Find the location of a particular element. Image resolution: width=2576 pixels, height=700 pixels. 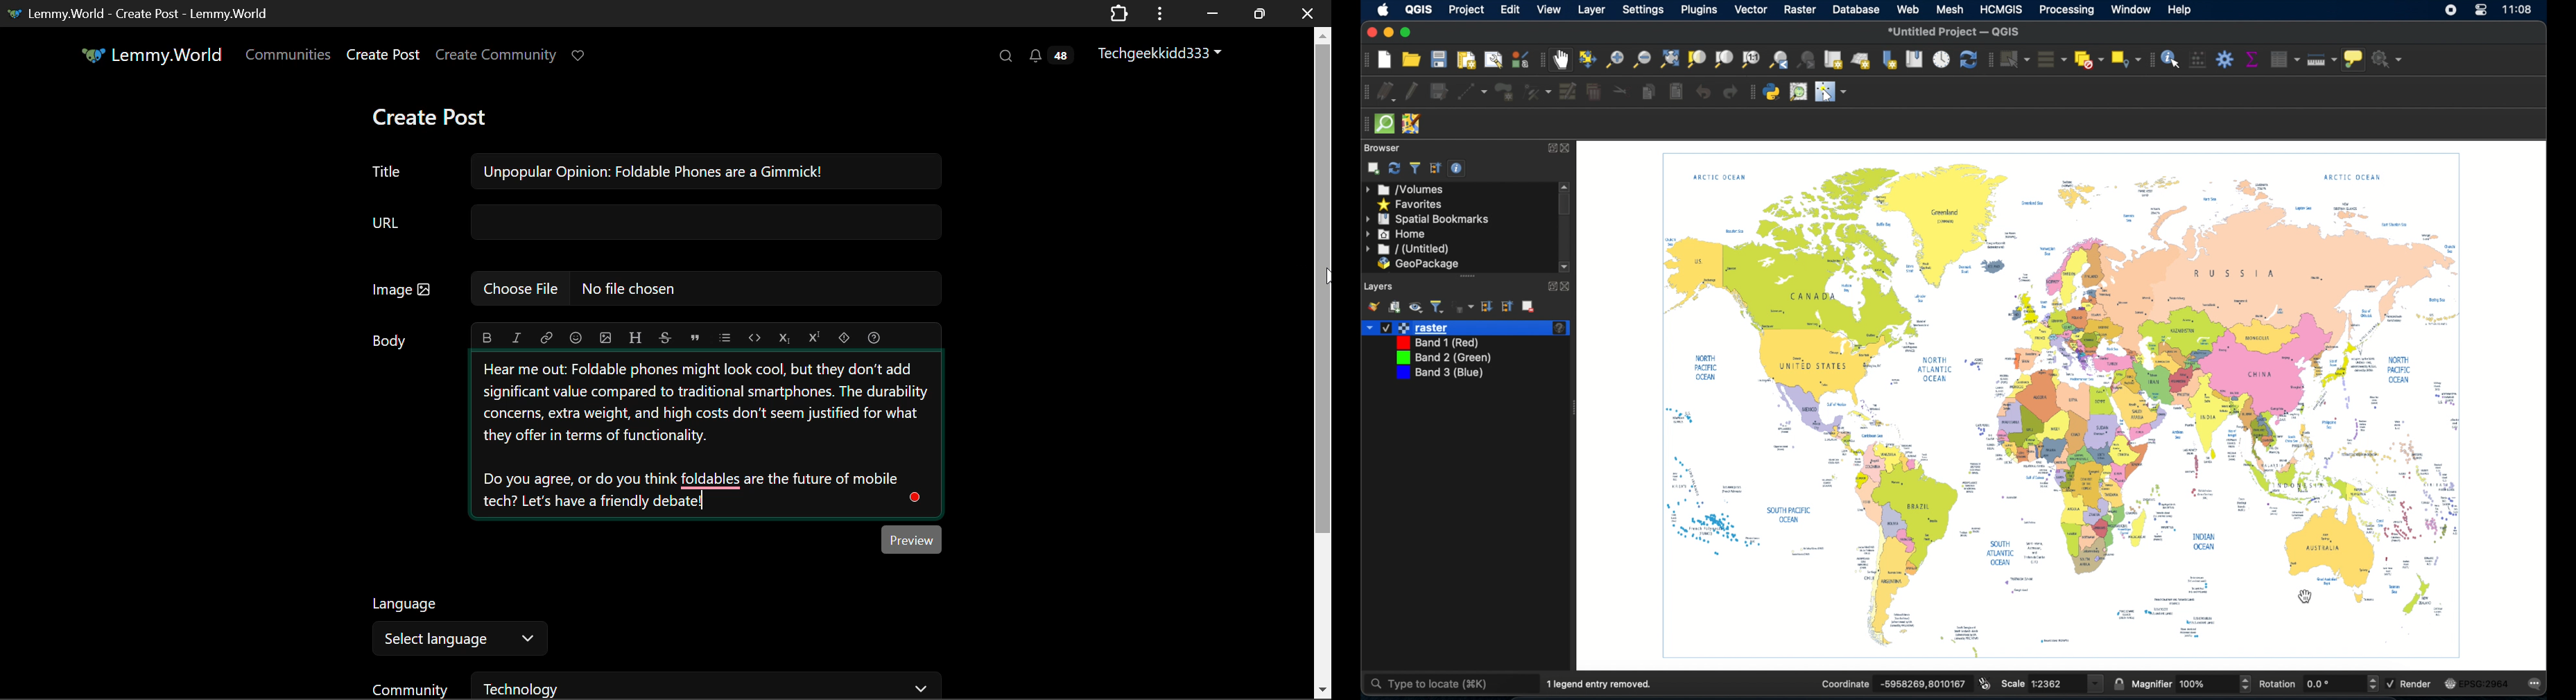

magnifier is located at coordinates (2152, 683).